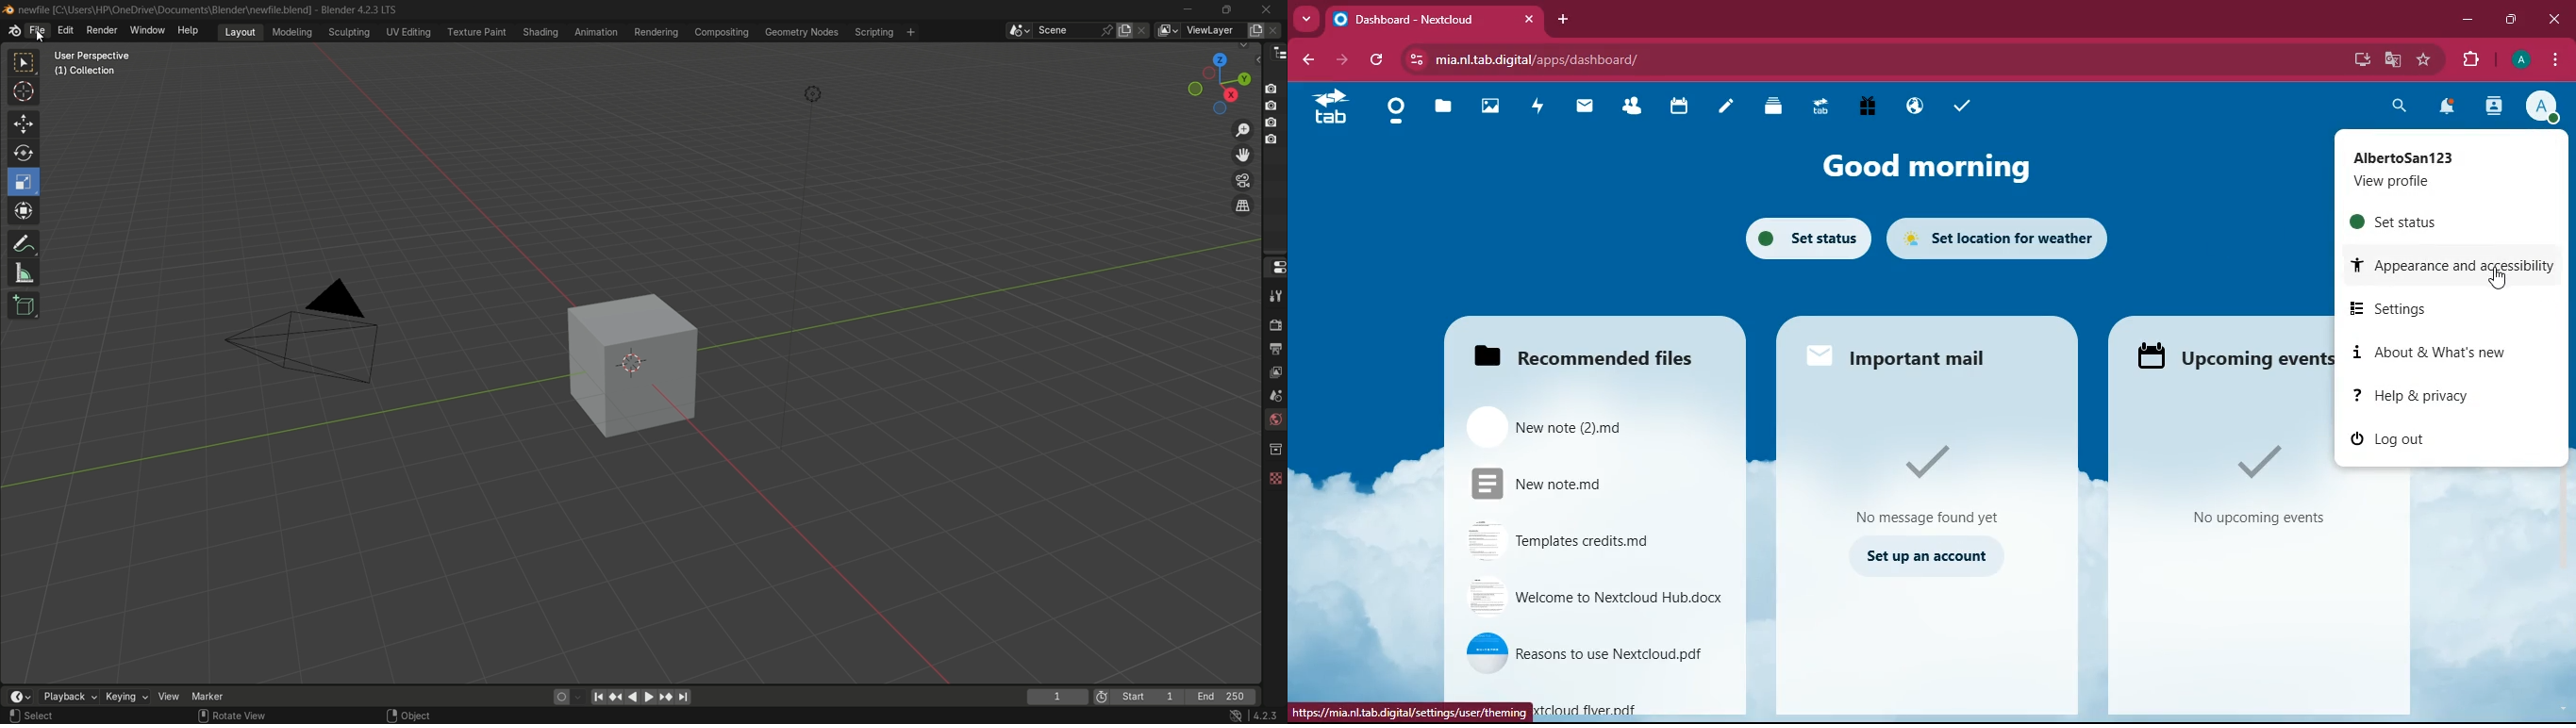 This screenshot has height=728, width=2576. I want to click on jump to endpoint, so click(598, 696).